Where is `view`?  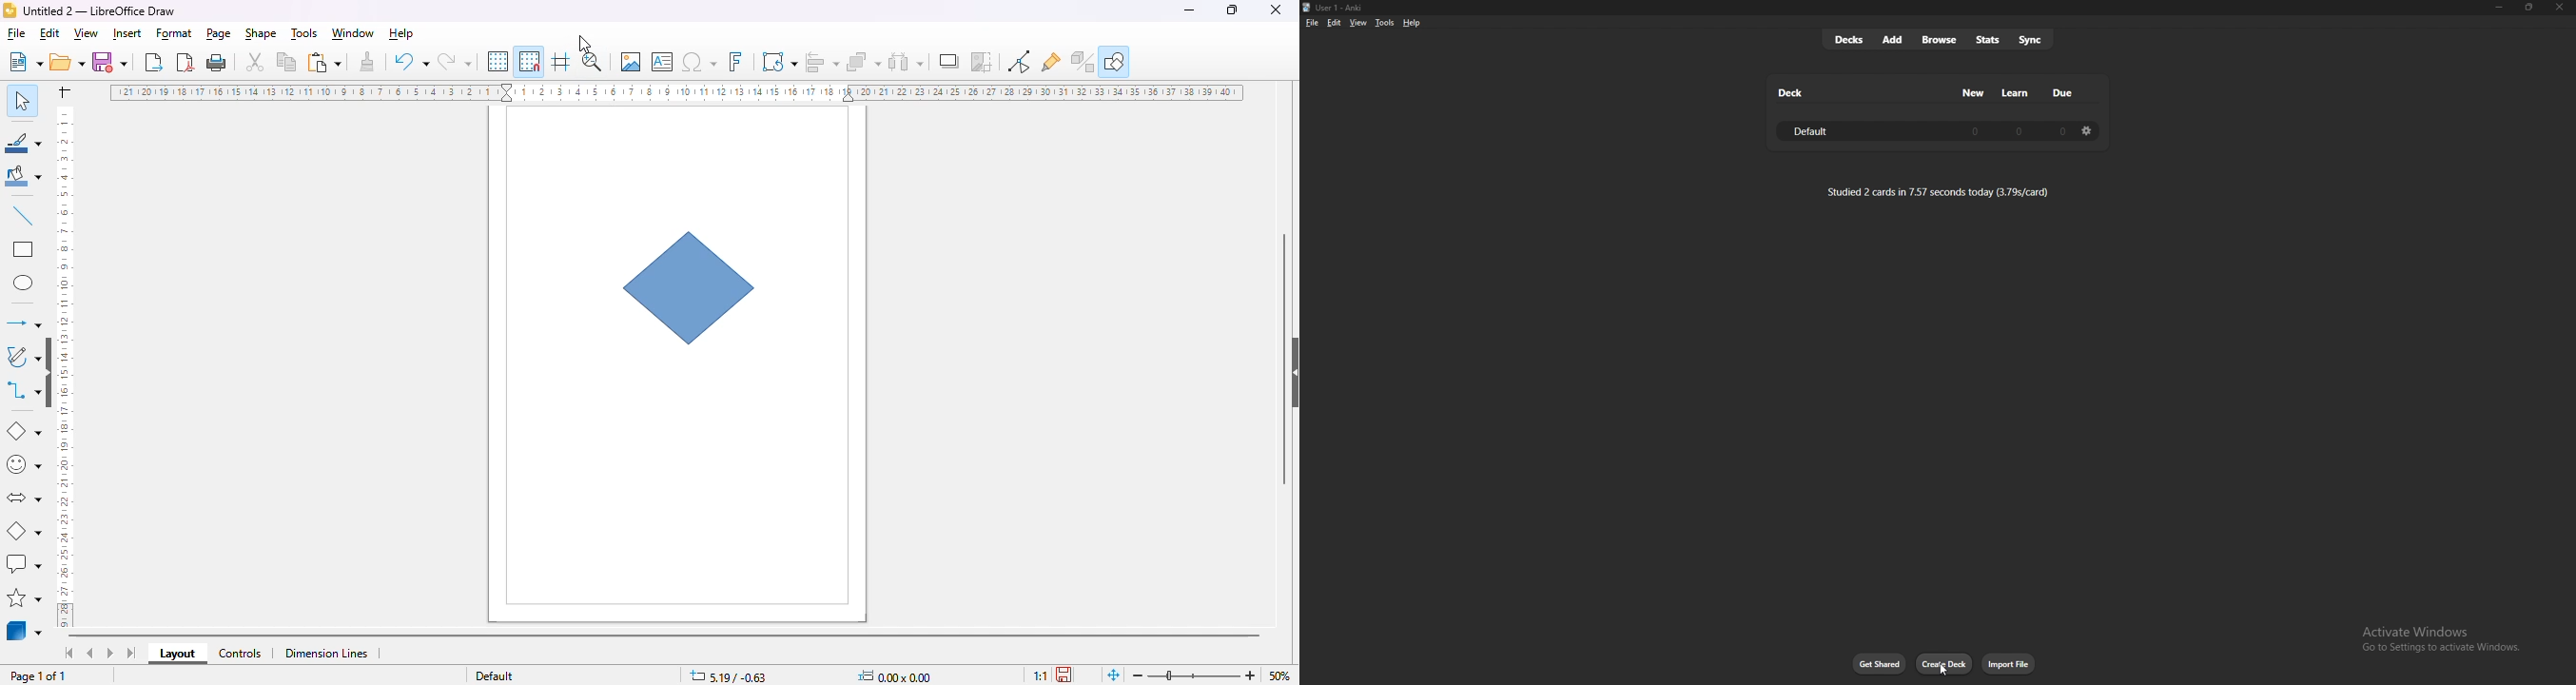
view is located at coordinates (1358, 22).